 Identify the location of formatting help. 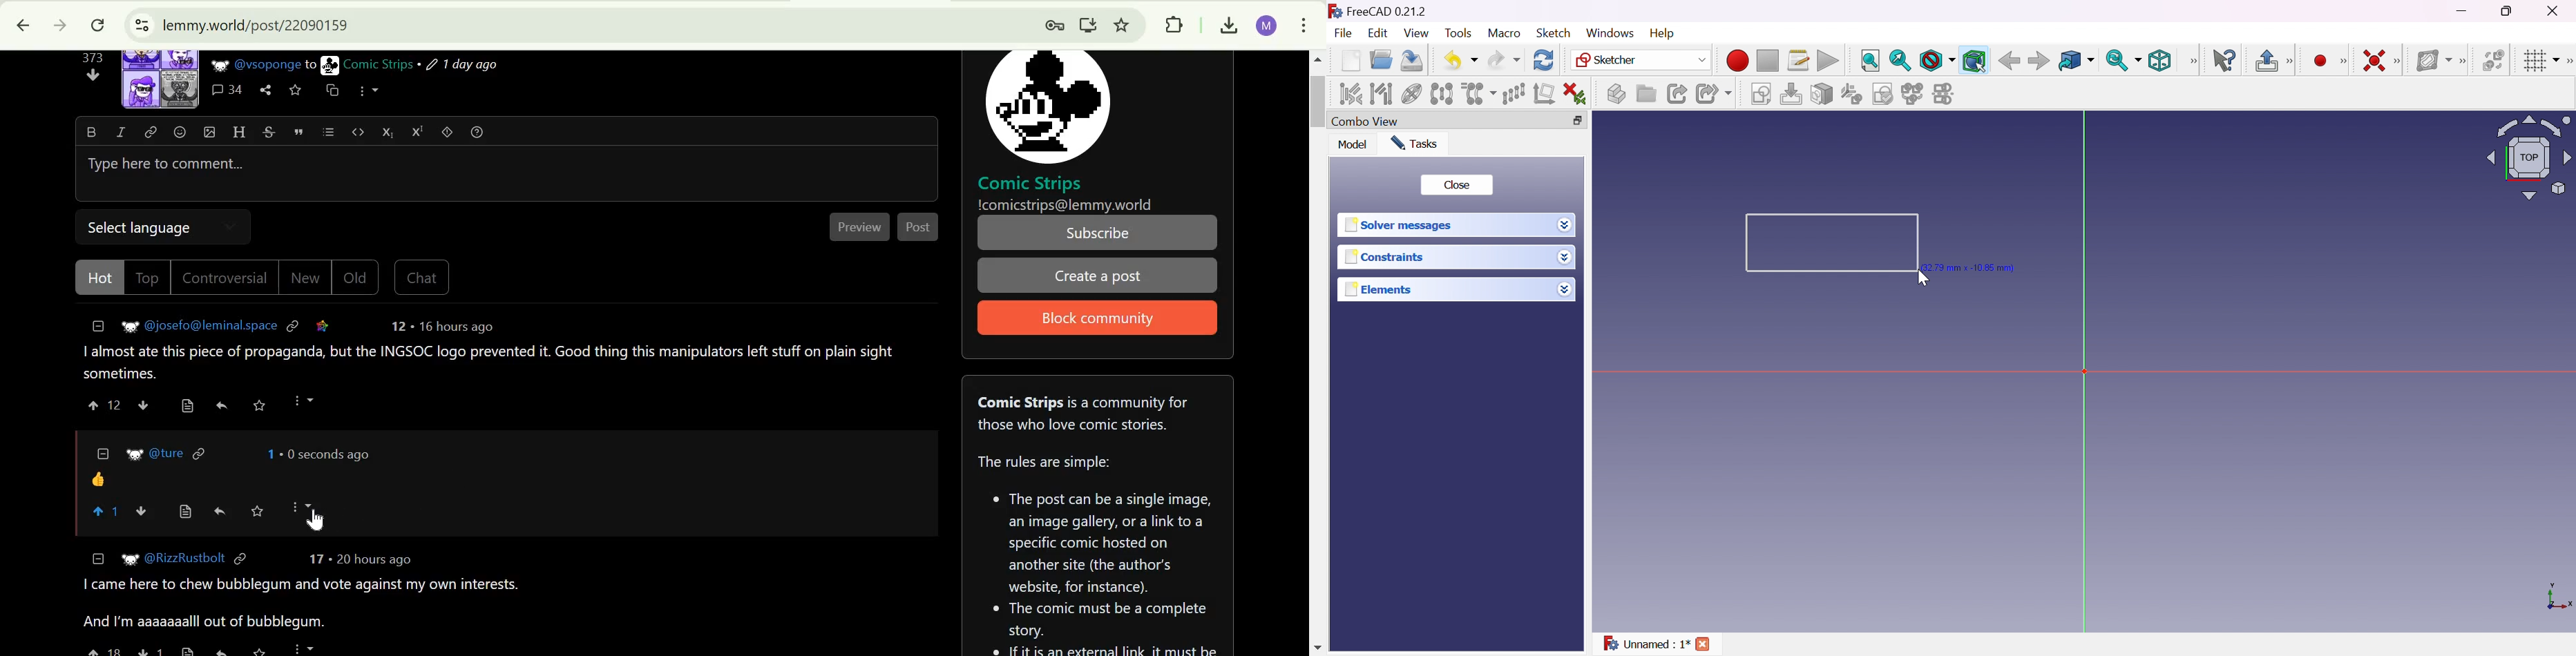
(478, 131).